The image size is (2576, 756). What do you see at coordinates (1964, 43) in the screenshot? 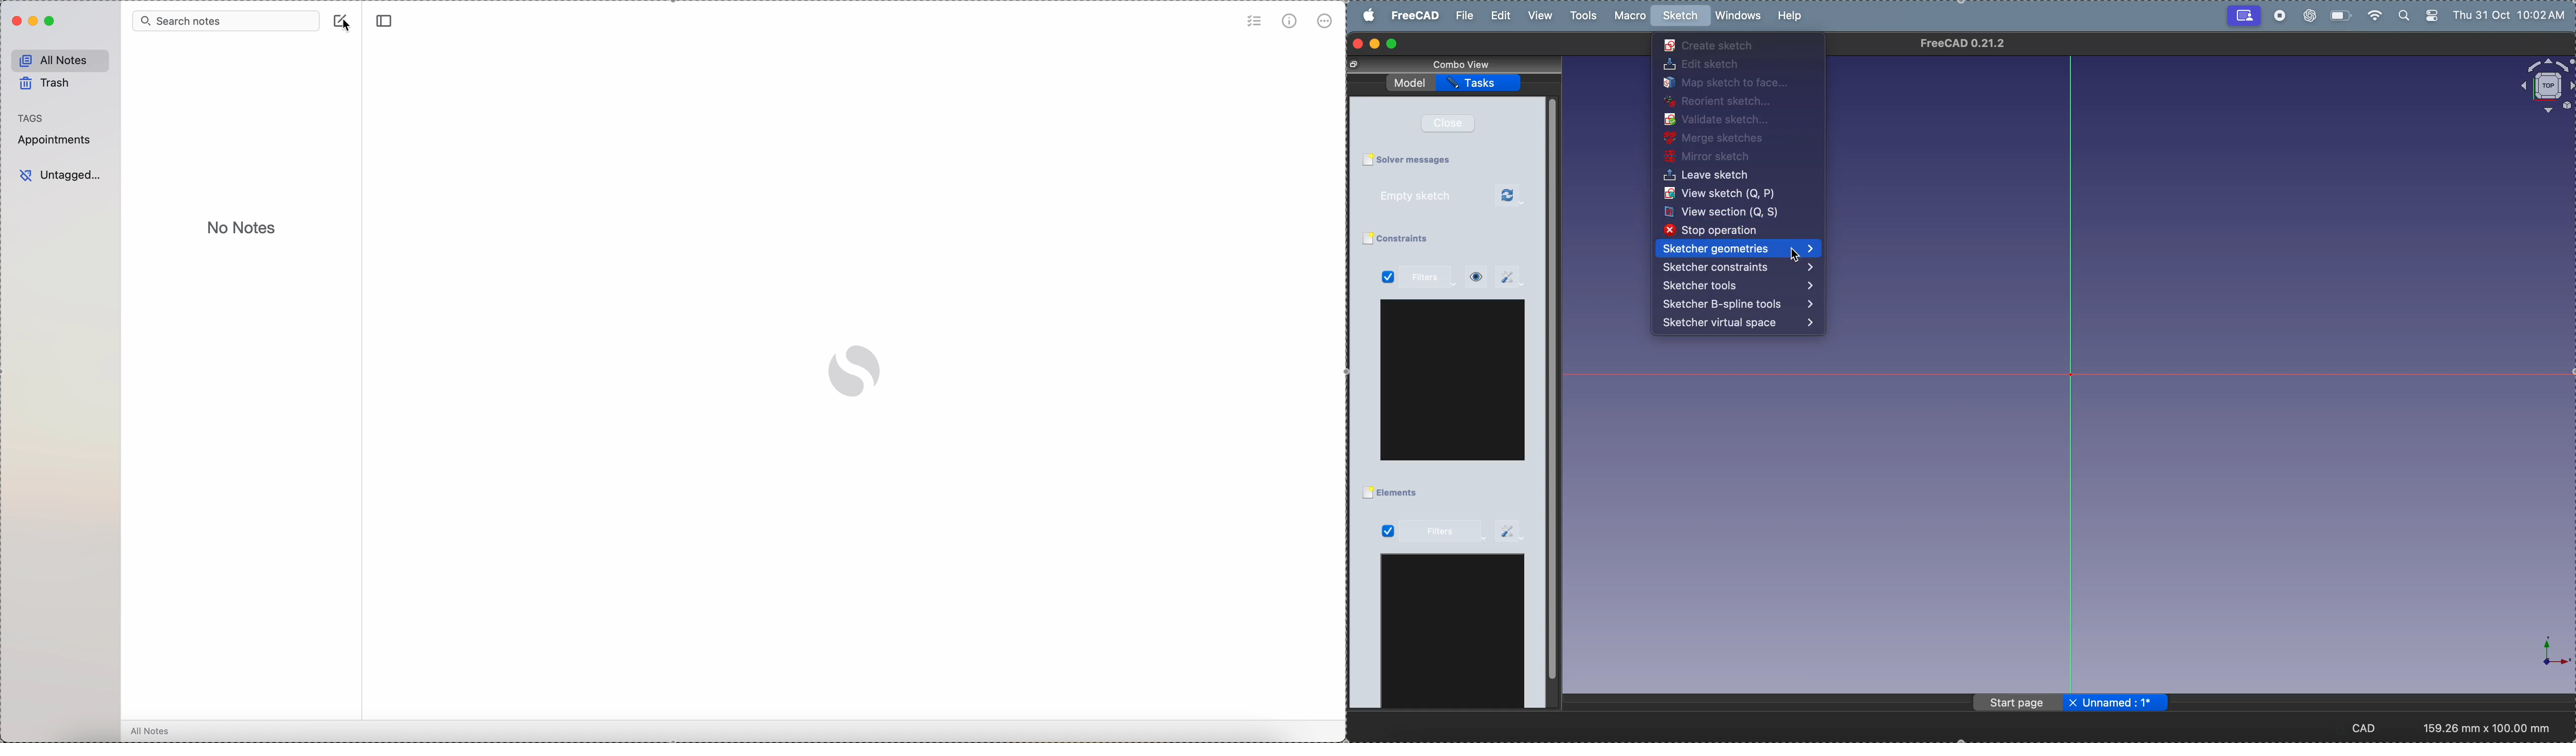
I see `FreeCAD 0.21.2` at bounding box center [1964, 43].